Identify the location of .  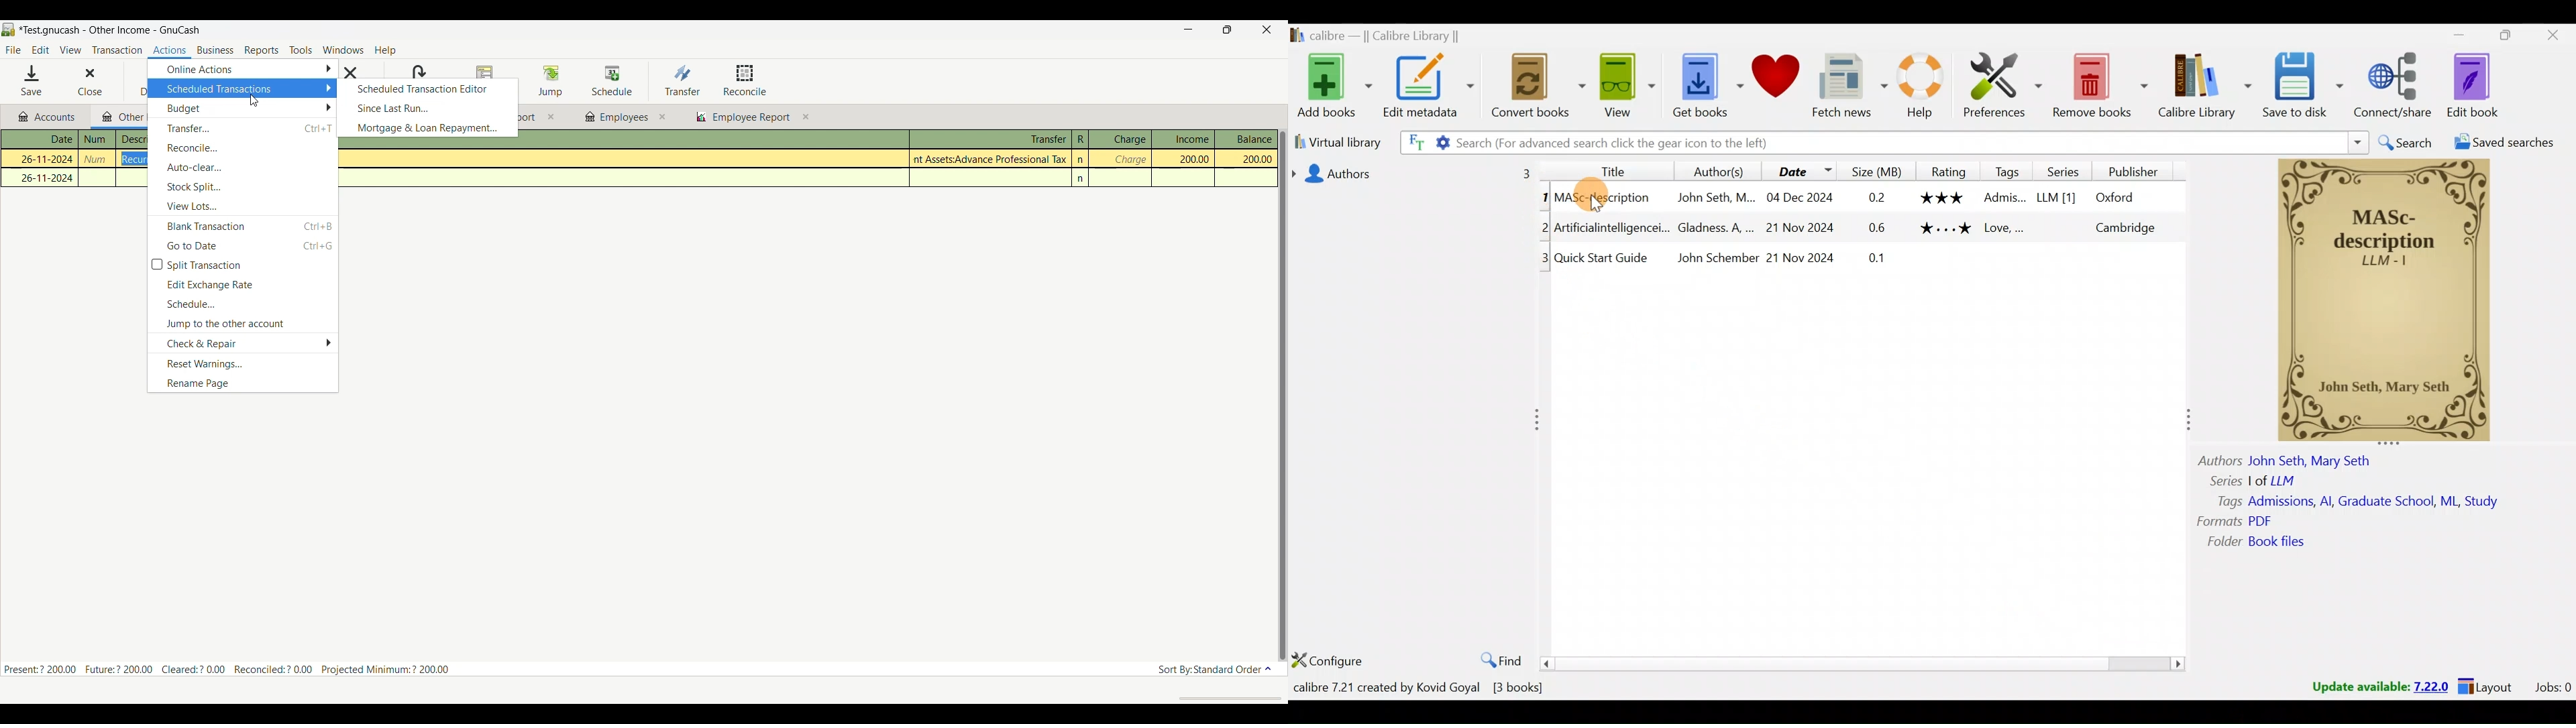
(2284, 544).